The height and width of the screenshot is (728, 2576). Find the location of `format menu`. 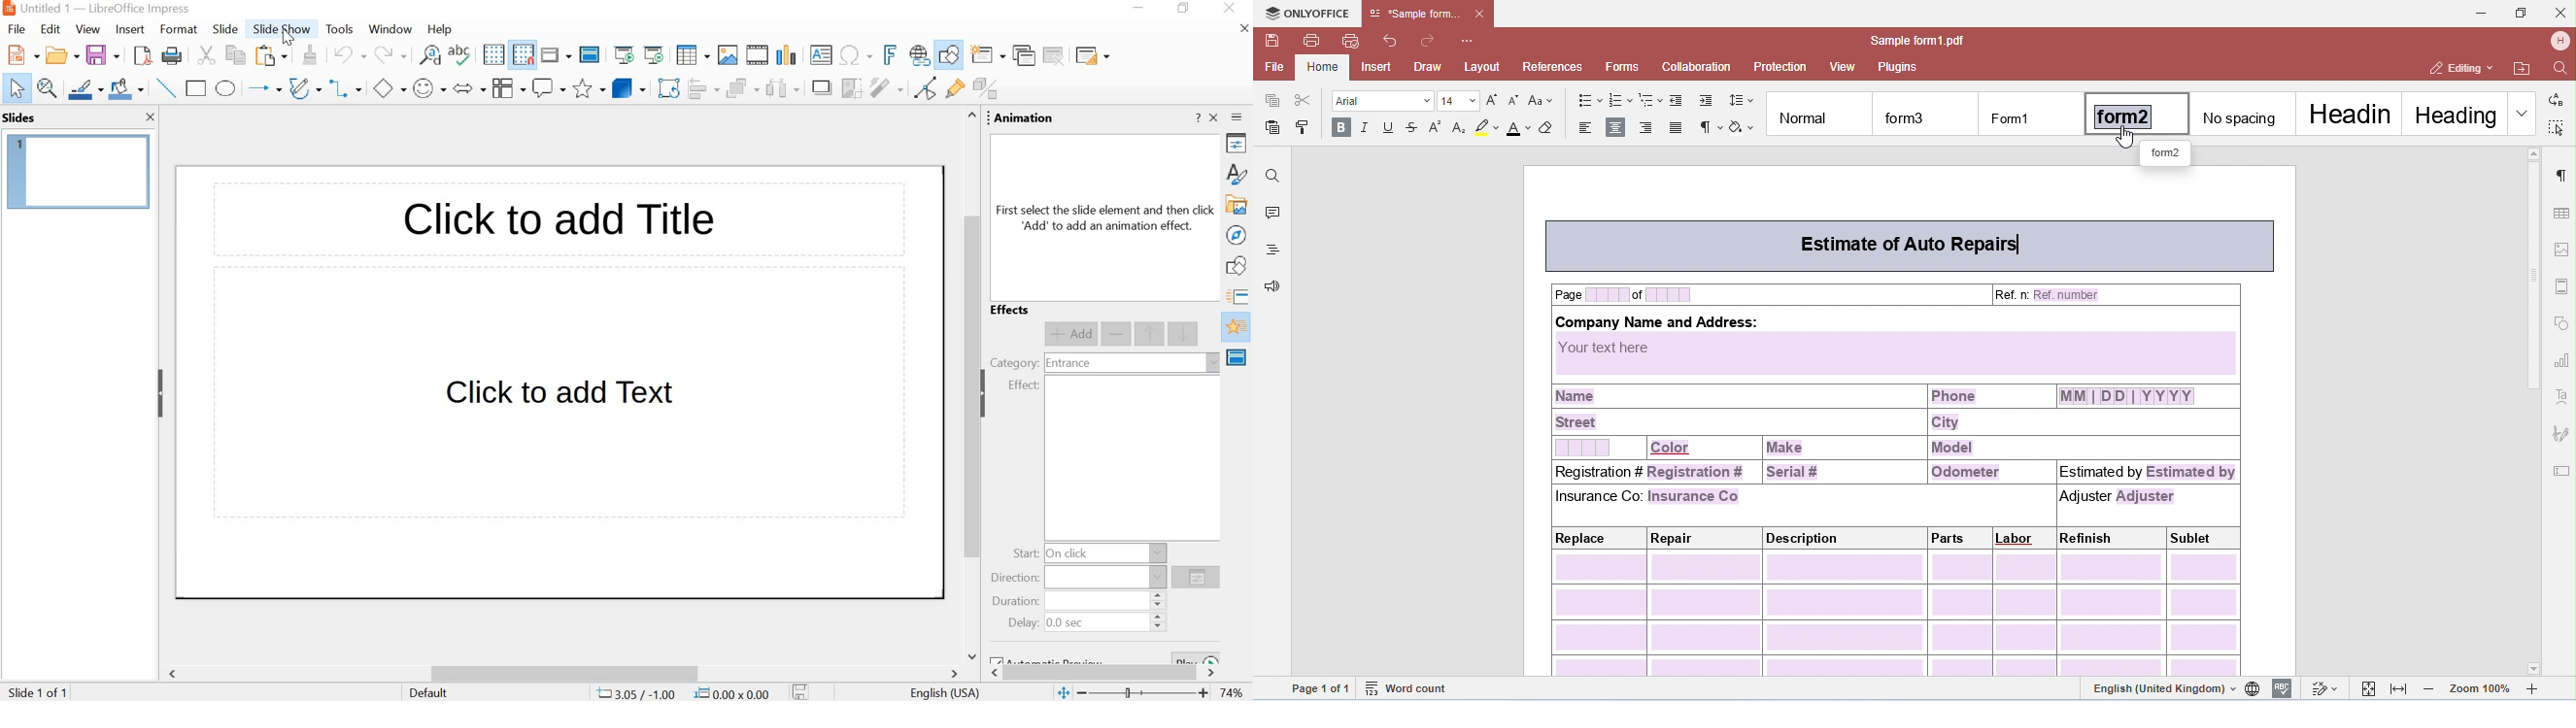

format menu is located at coordinates (177, 29).